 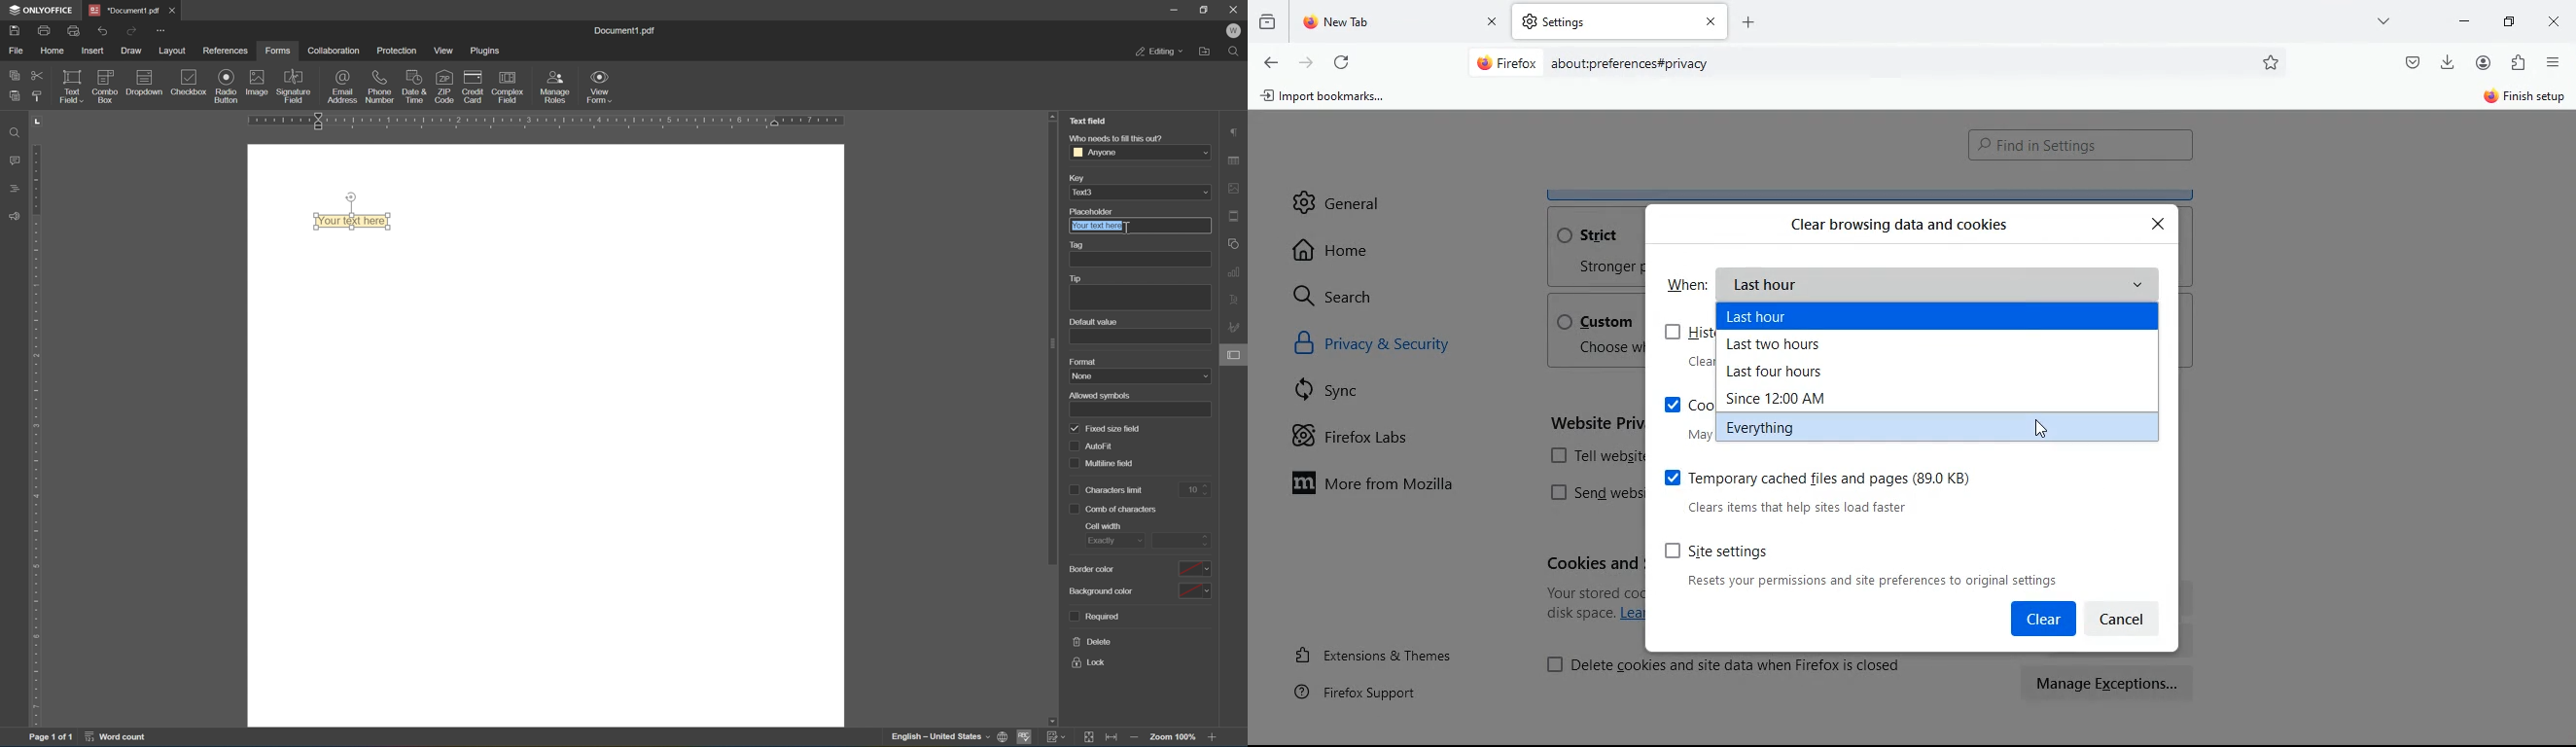 What do you see at coordinates (1338, 196) in the screenshot?
I see `general` at bounding box center [1338, 196].